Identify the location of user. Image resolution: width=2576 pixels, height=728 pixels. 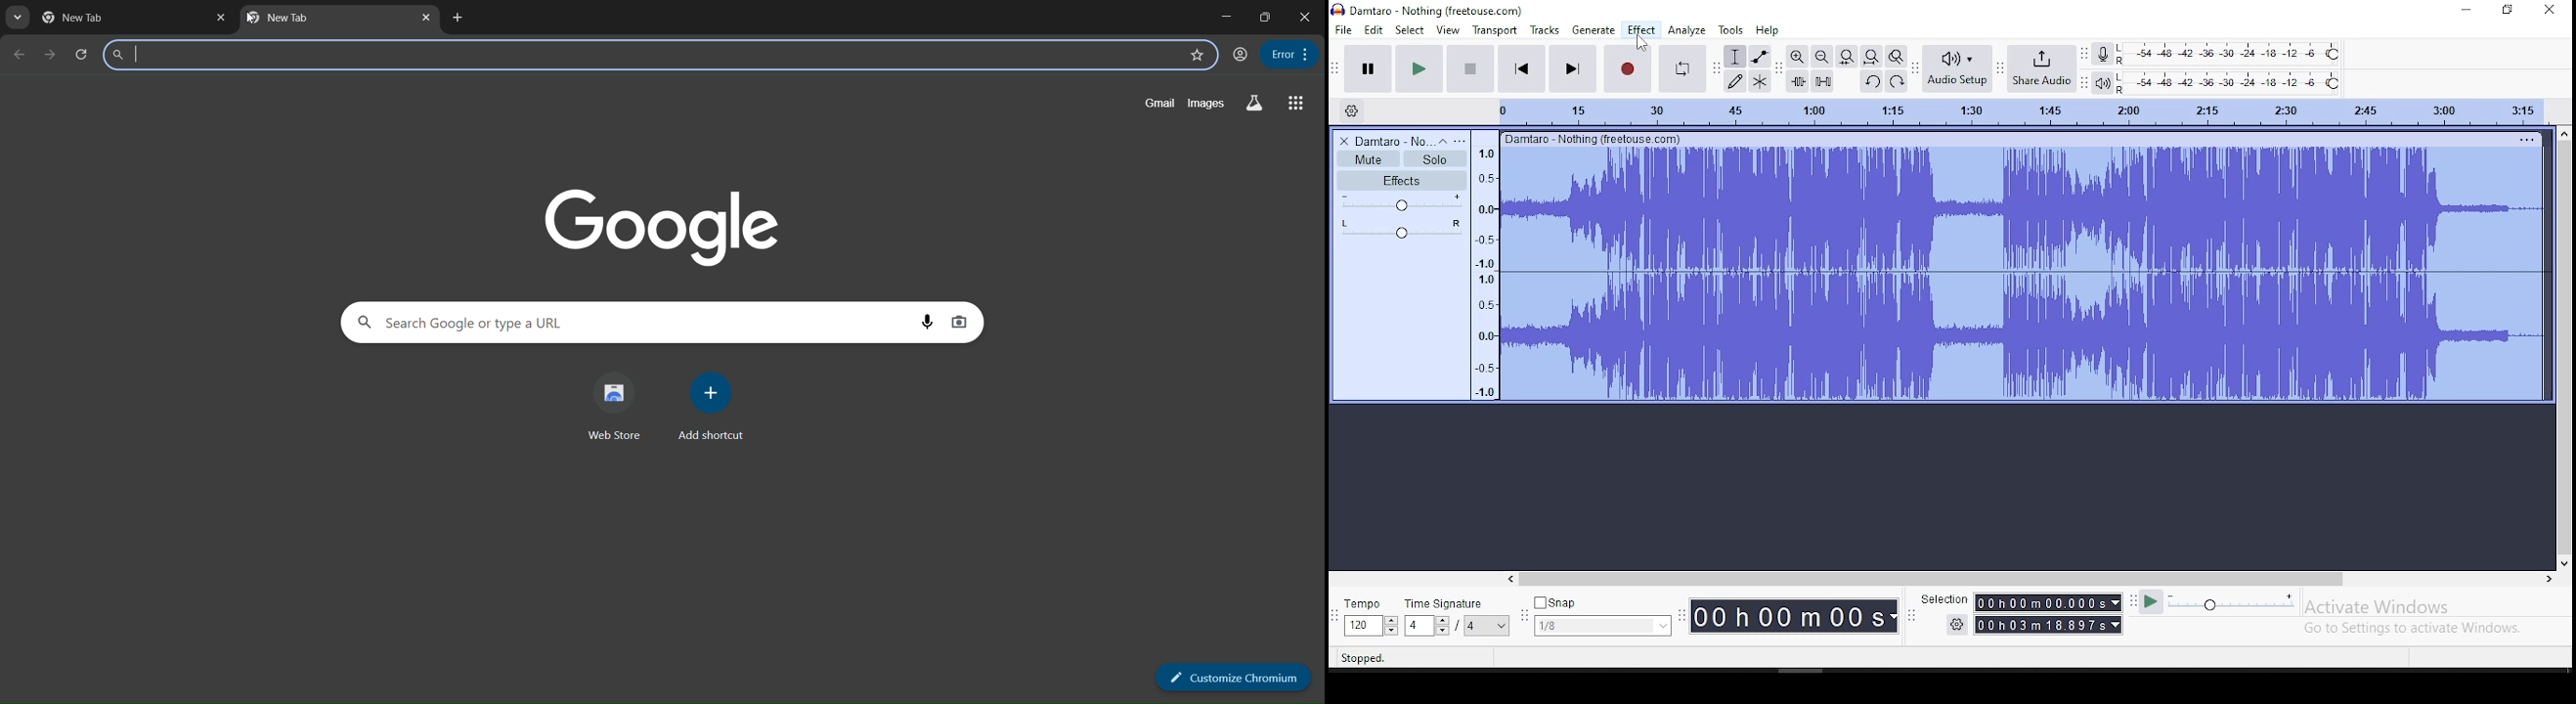
(1238, 54).